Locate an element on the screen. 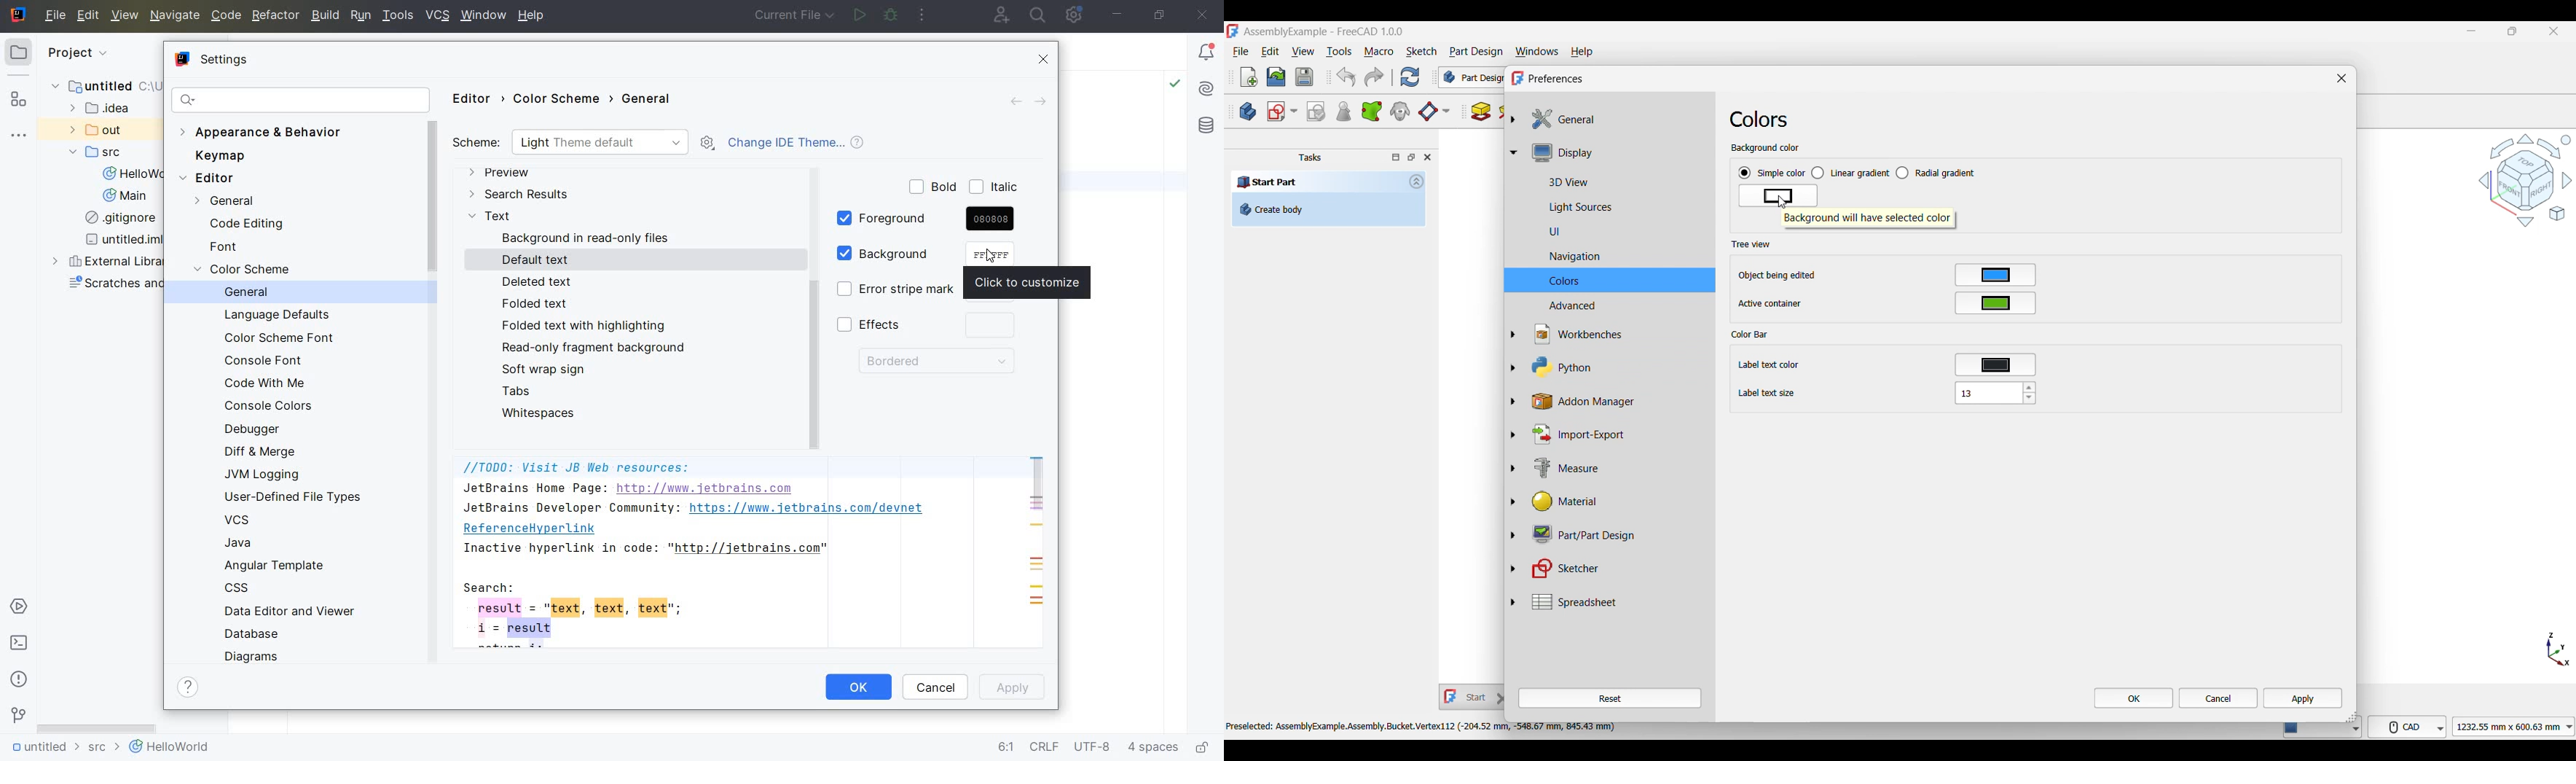 This screenshot has height=784, width=2576. more actions is located at coordinates (924, 14).